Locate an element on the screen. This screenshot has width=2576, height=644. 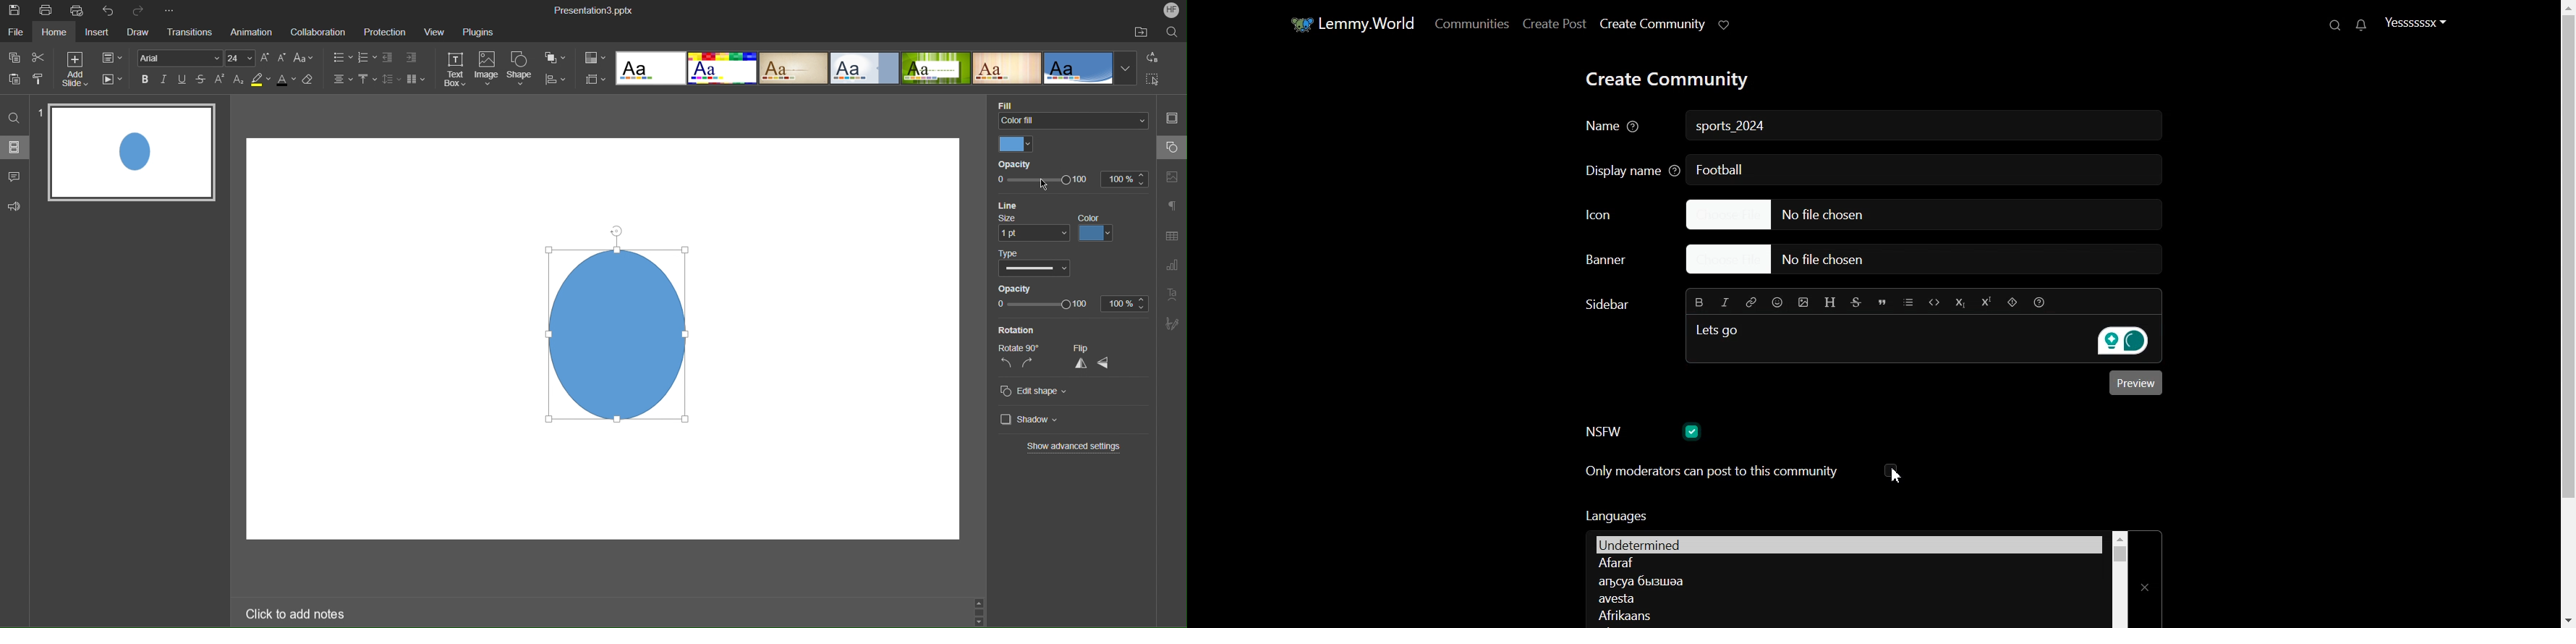
Vertical Align is located at coordinates (367, 80).